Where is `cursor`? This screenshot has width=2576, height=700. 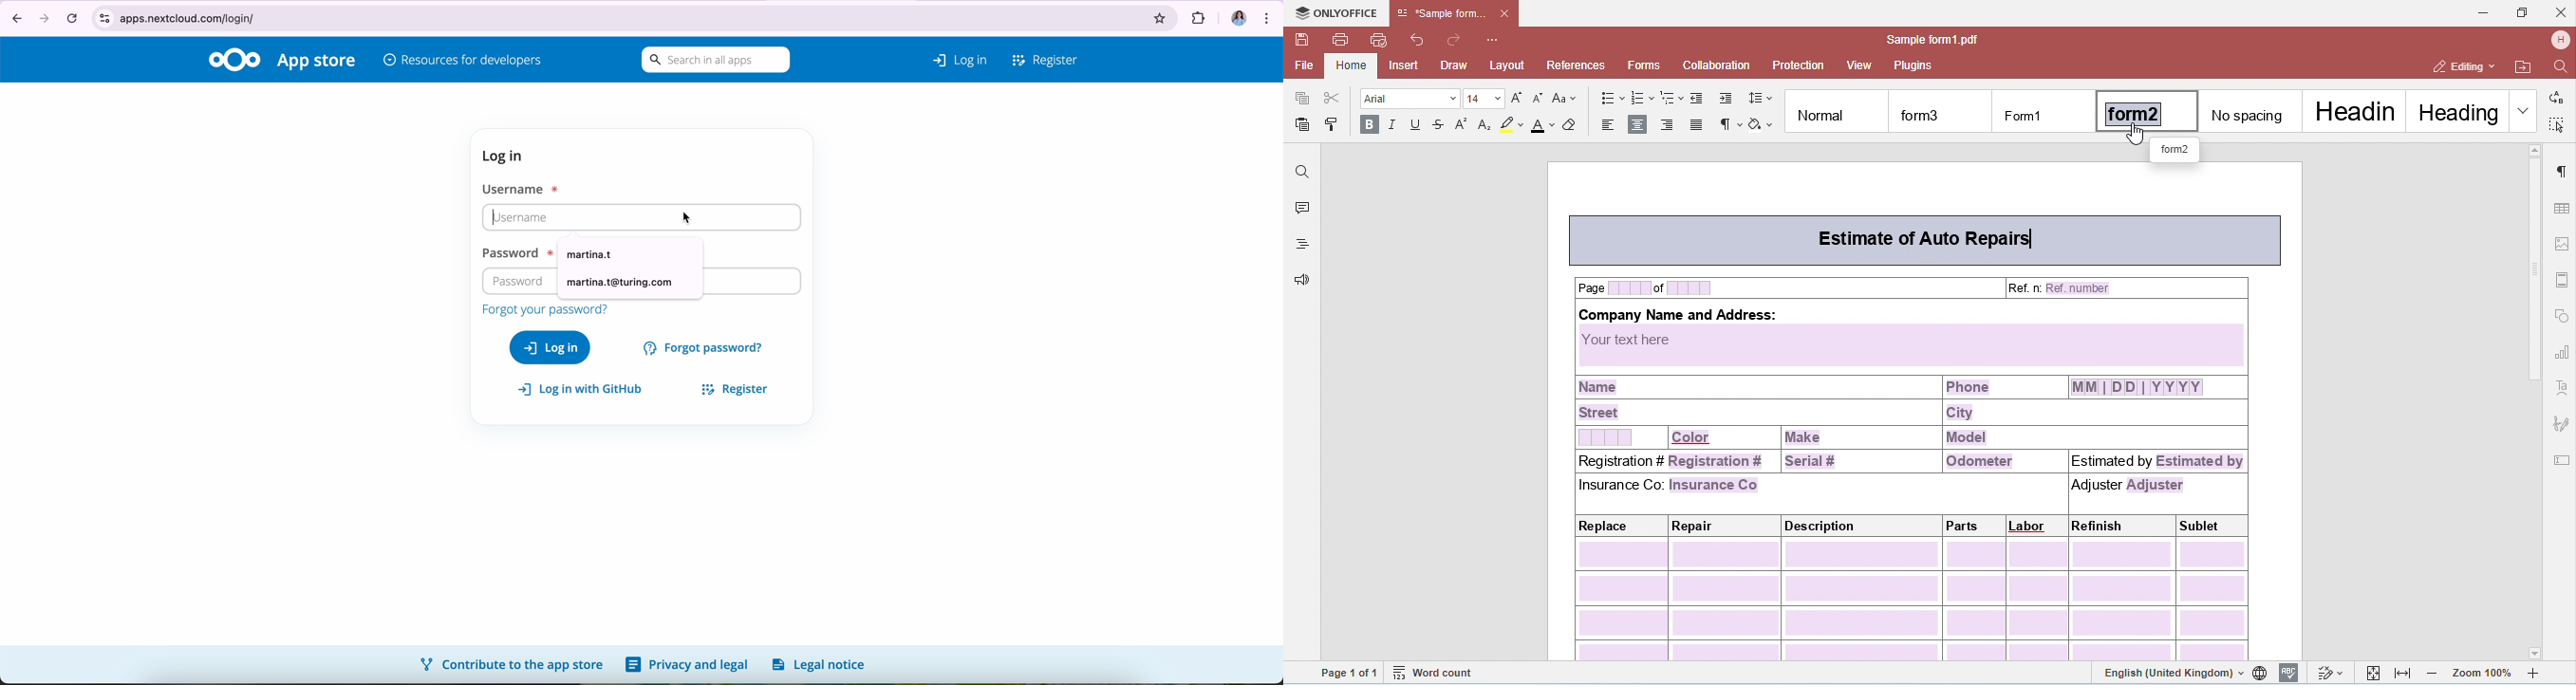
cursor is located at coordinates (686, 215).